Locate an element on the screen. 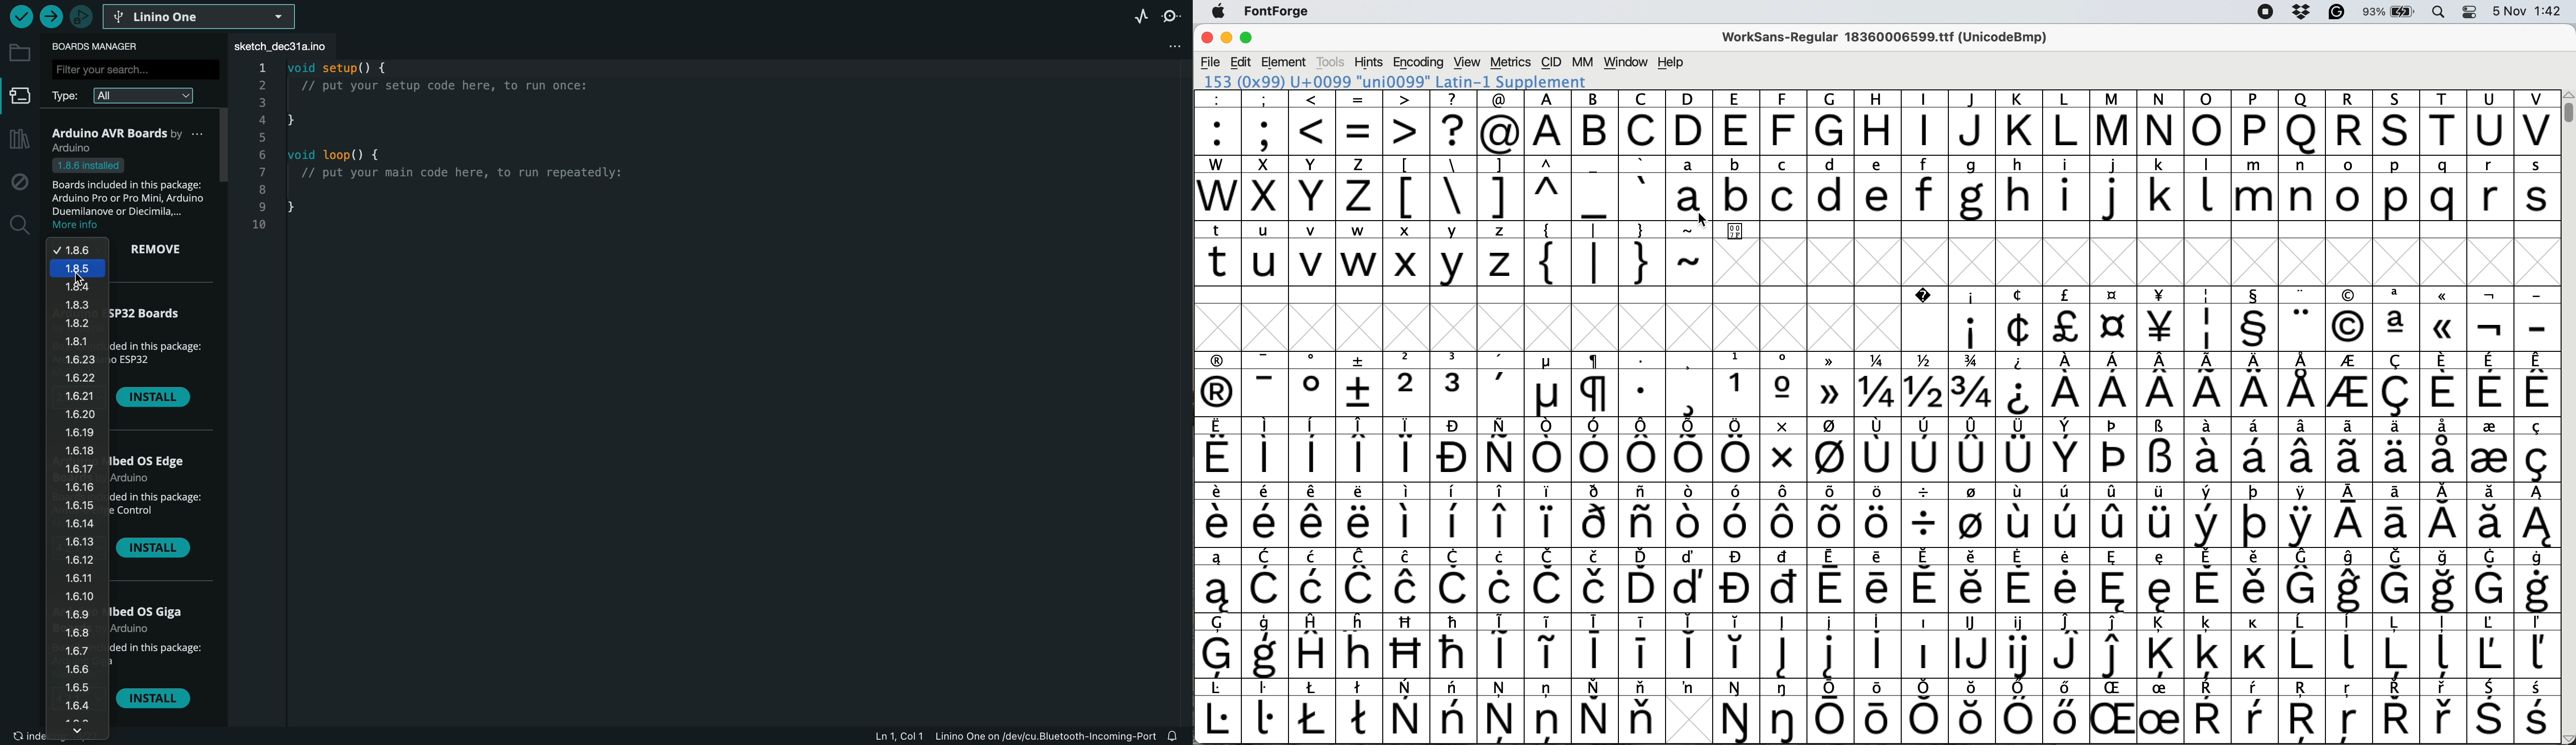 This screenshot has height=756, width=2576.  is located at coordinates (2444, 318).